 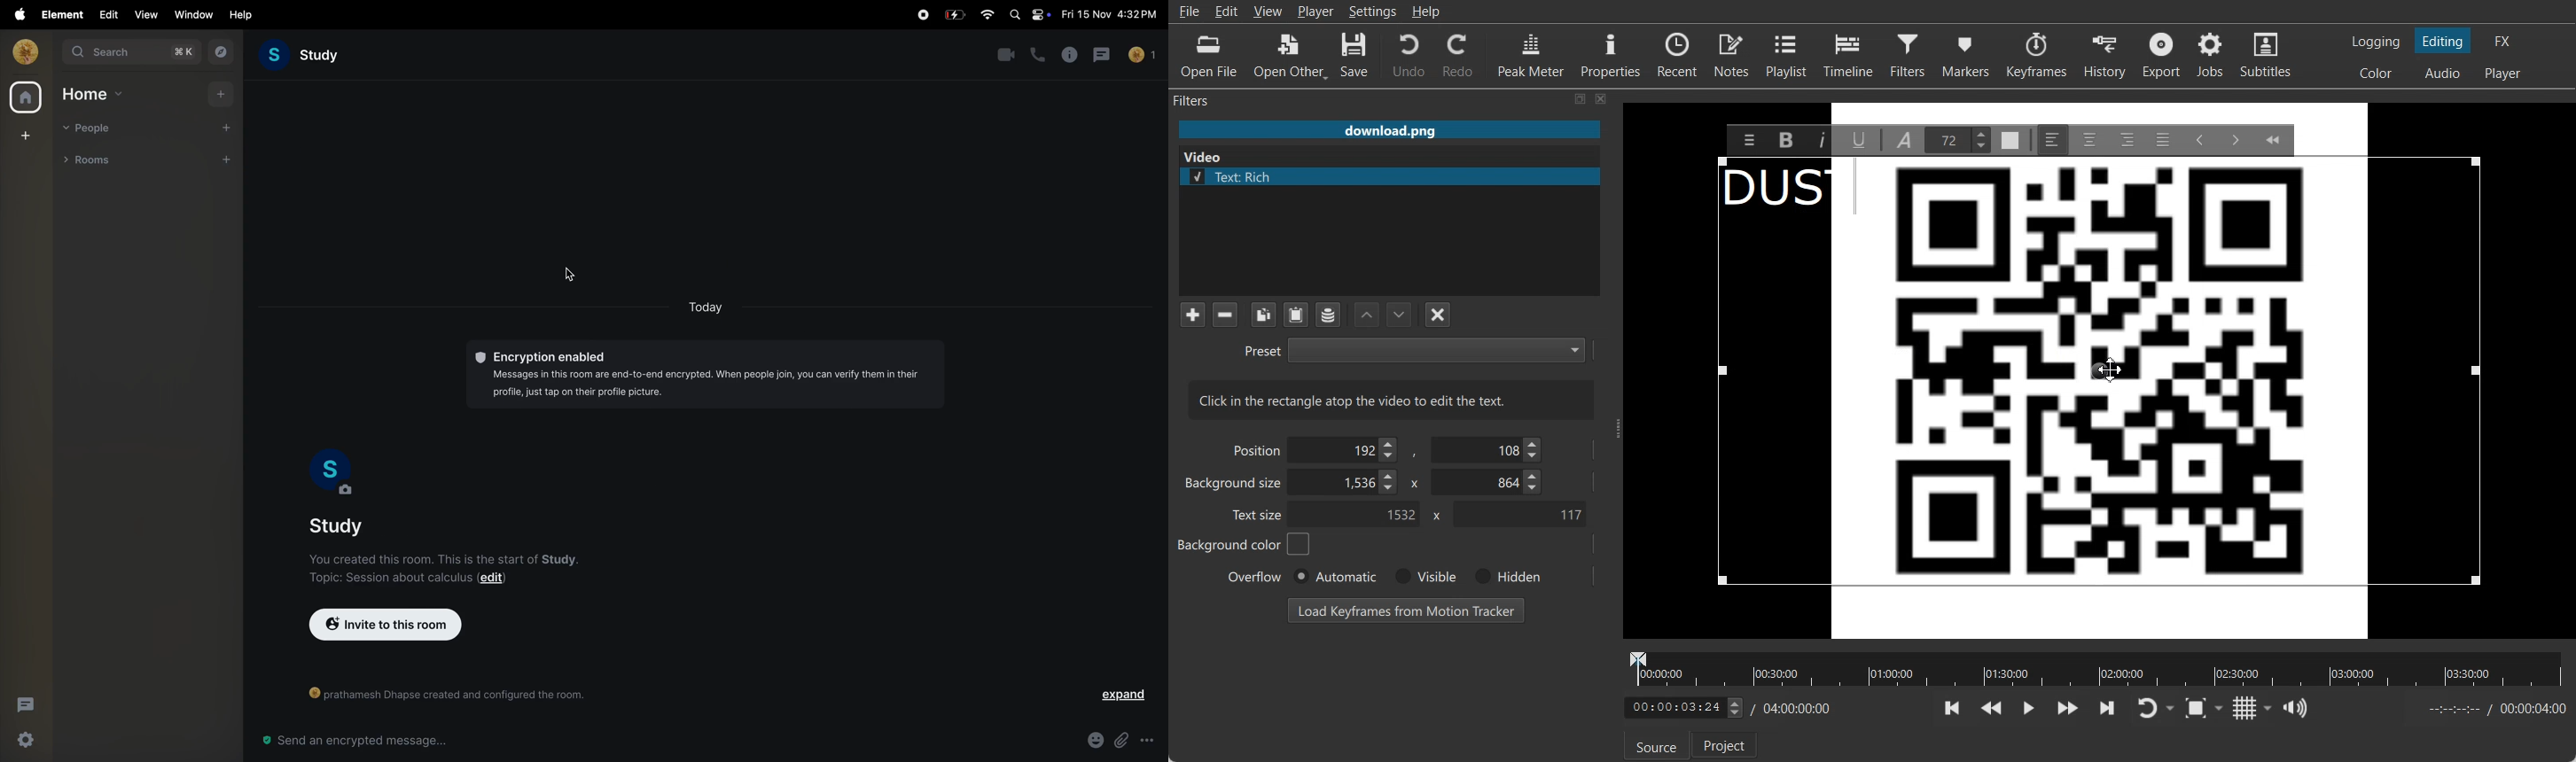 I want to click on Hidden, so click(x=1504, y=576).